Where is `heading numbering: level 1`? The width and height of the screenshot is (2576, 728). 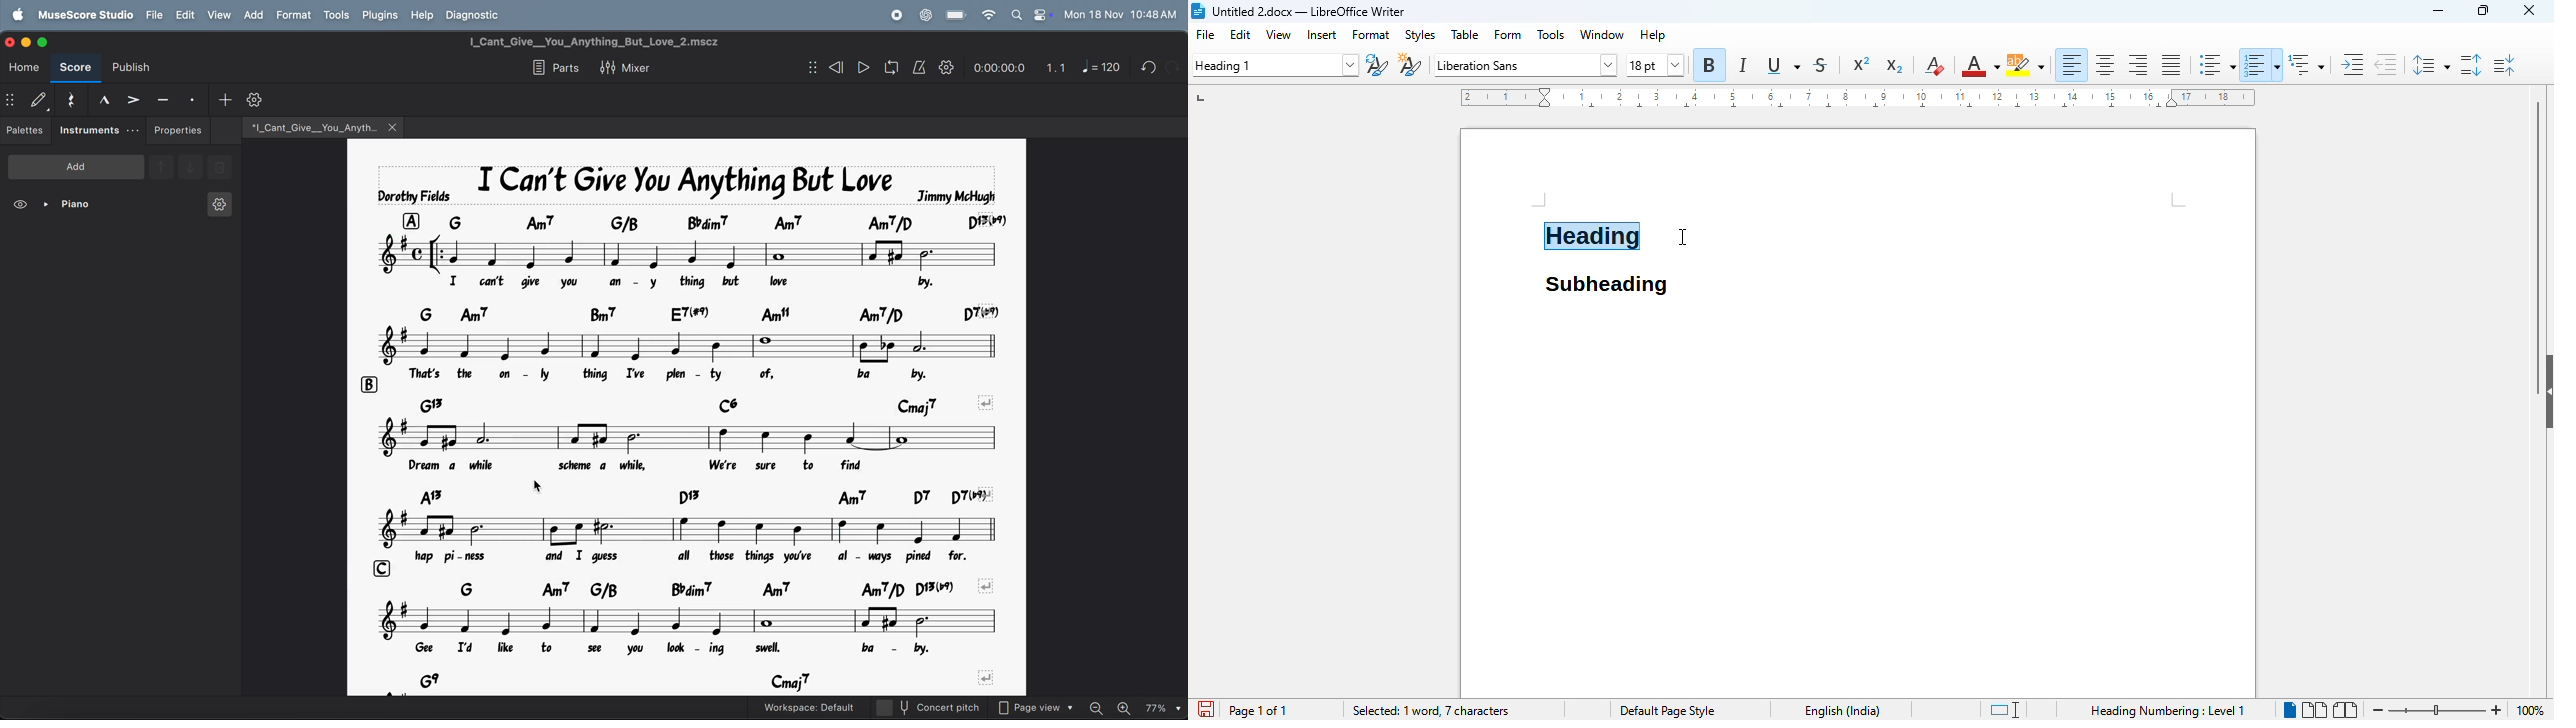
heading numbering: level 1 is located at coordinates (2166, 710).